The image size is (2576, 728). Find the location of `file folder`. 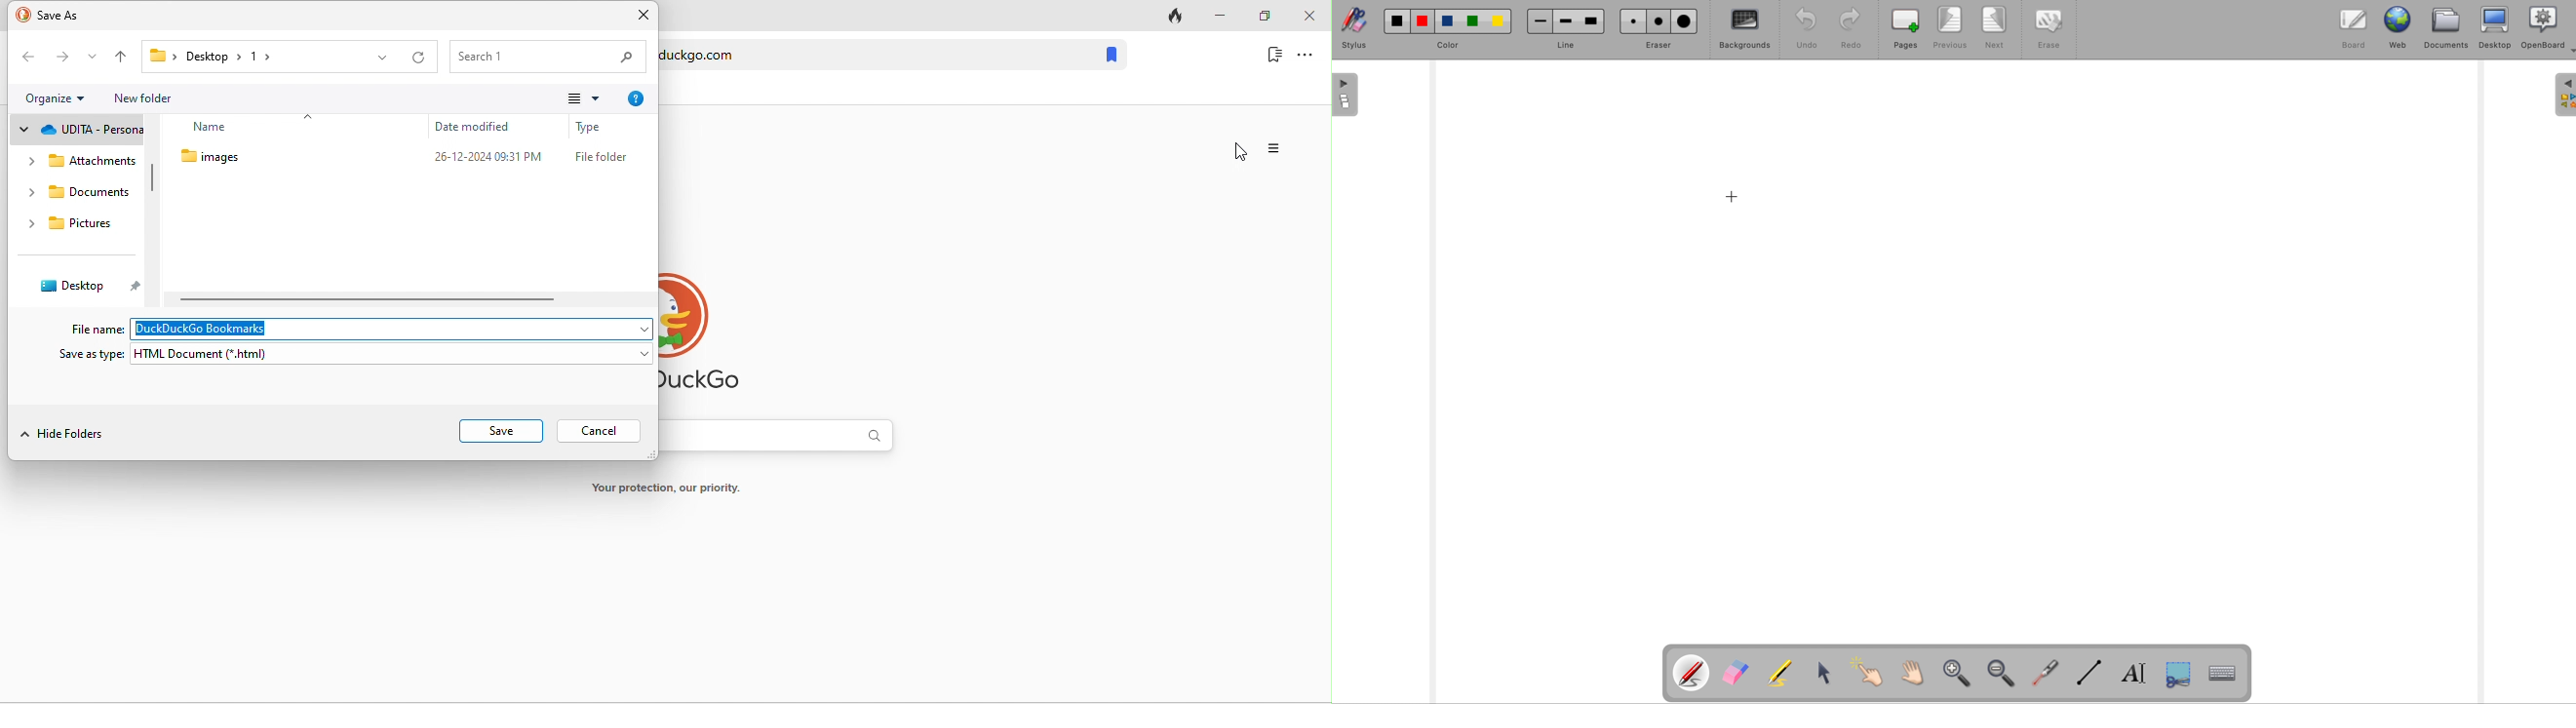

file folder is located at coordinates (601, 156).